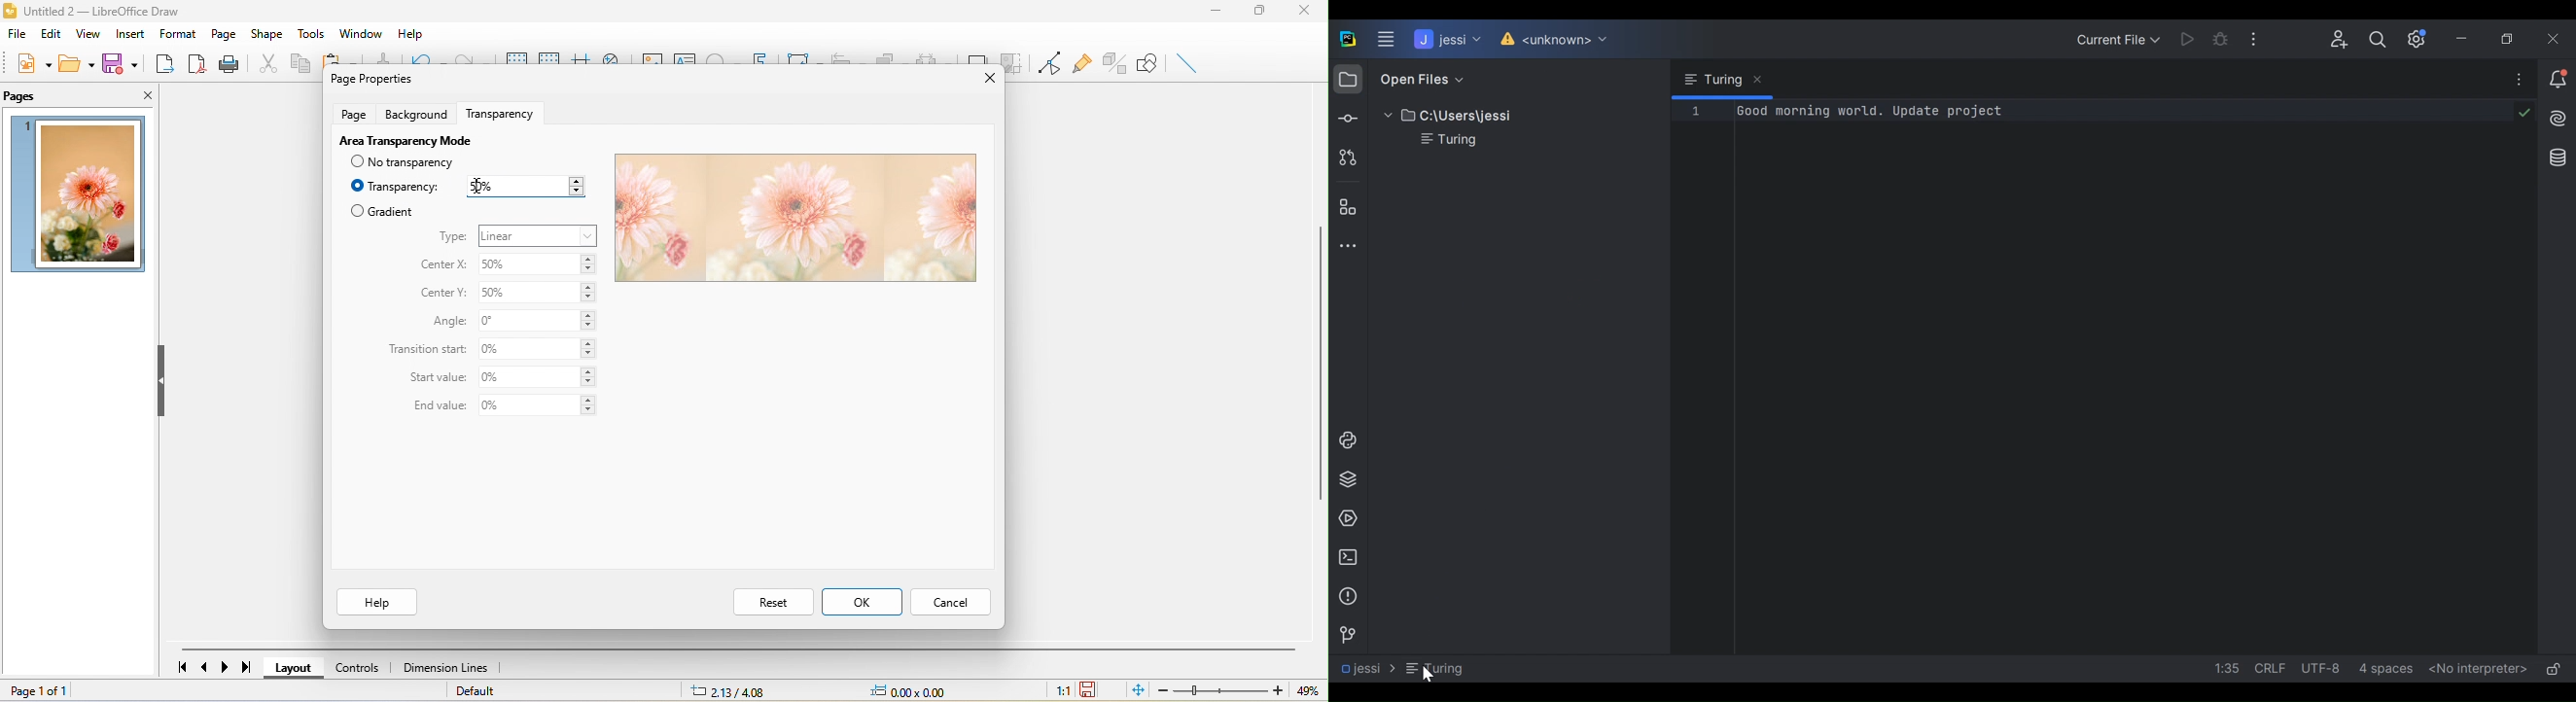 The image size is (2576, 728). What do you see at coordinates (1112, 63) in the screenshot?
I see `toggle extrusion` at bounding box center [1112, 63].